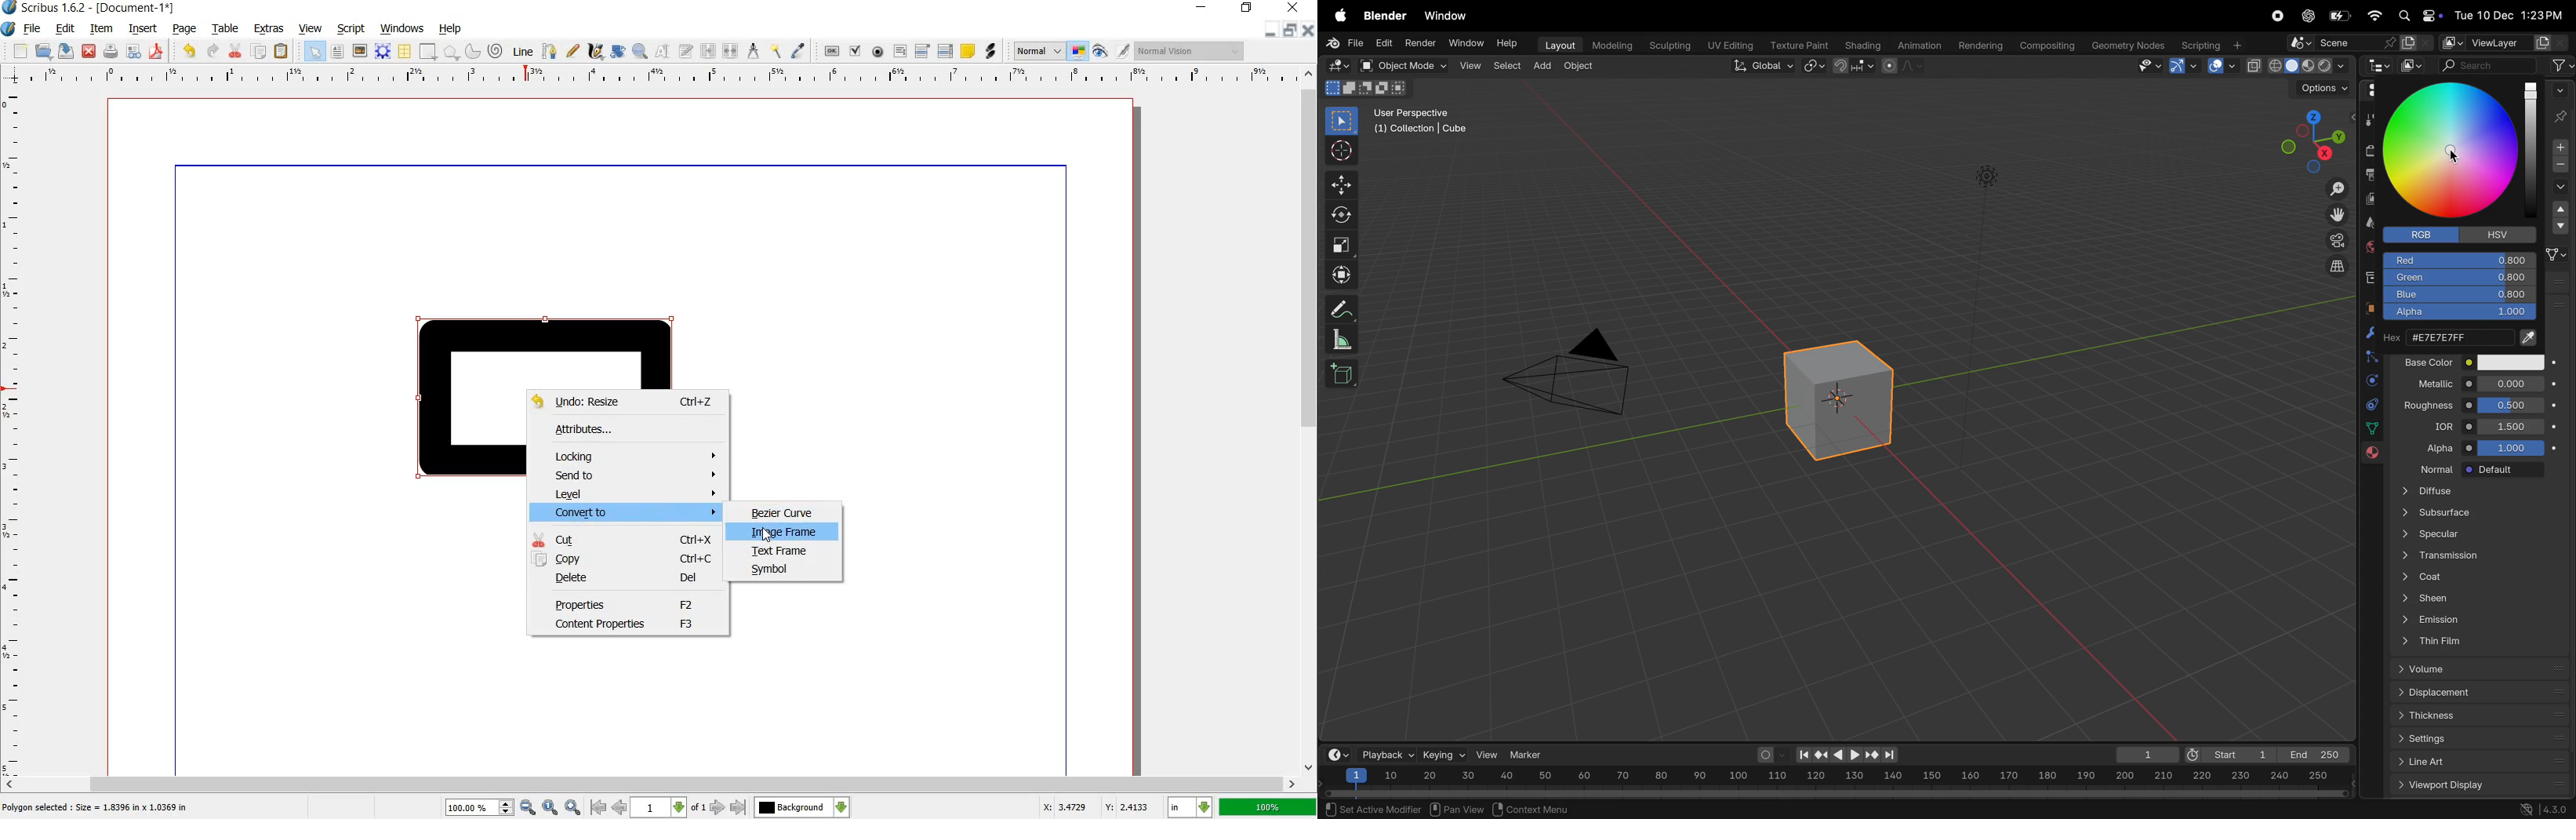  Describe the element at coordinates (2297, 63) in the screenshot. I see `viewport shading` at that location.